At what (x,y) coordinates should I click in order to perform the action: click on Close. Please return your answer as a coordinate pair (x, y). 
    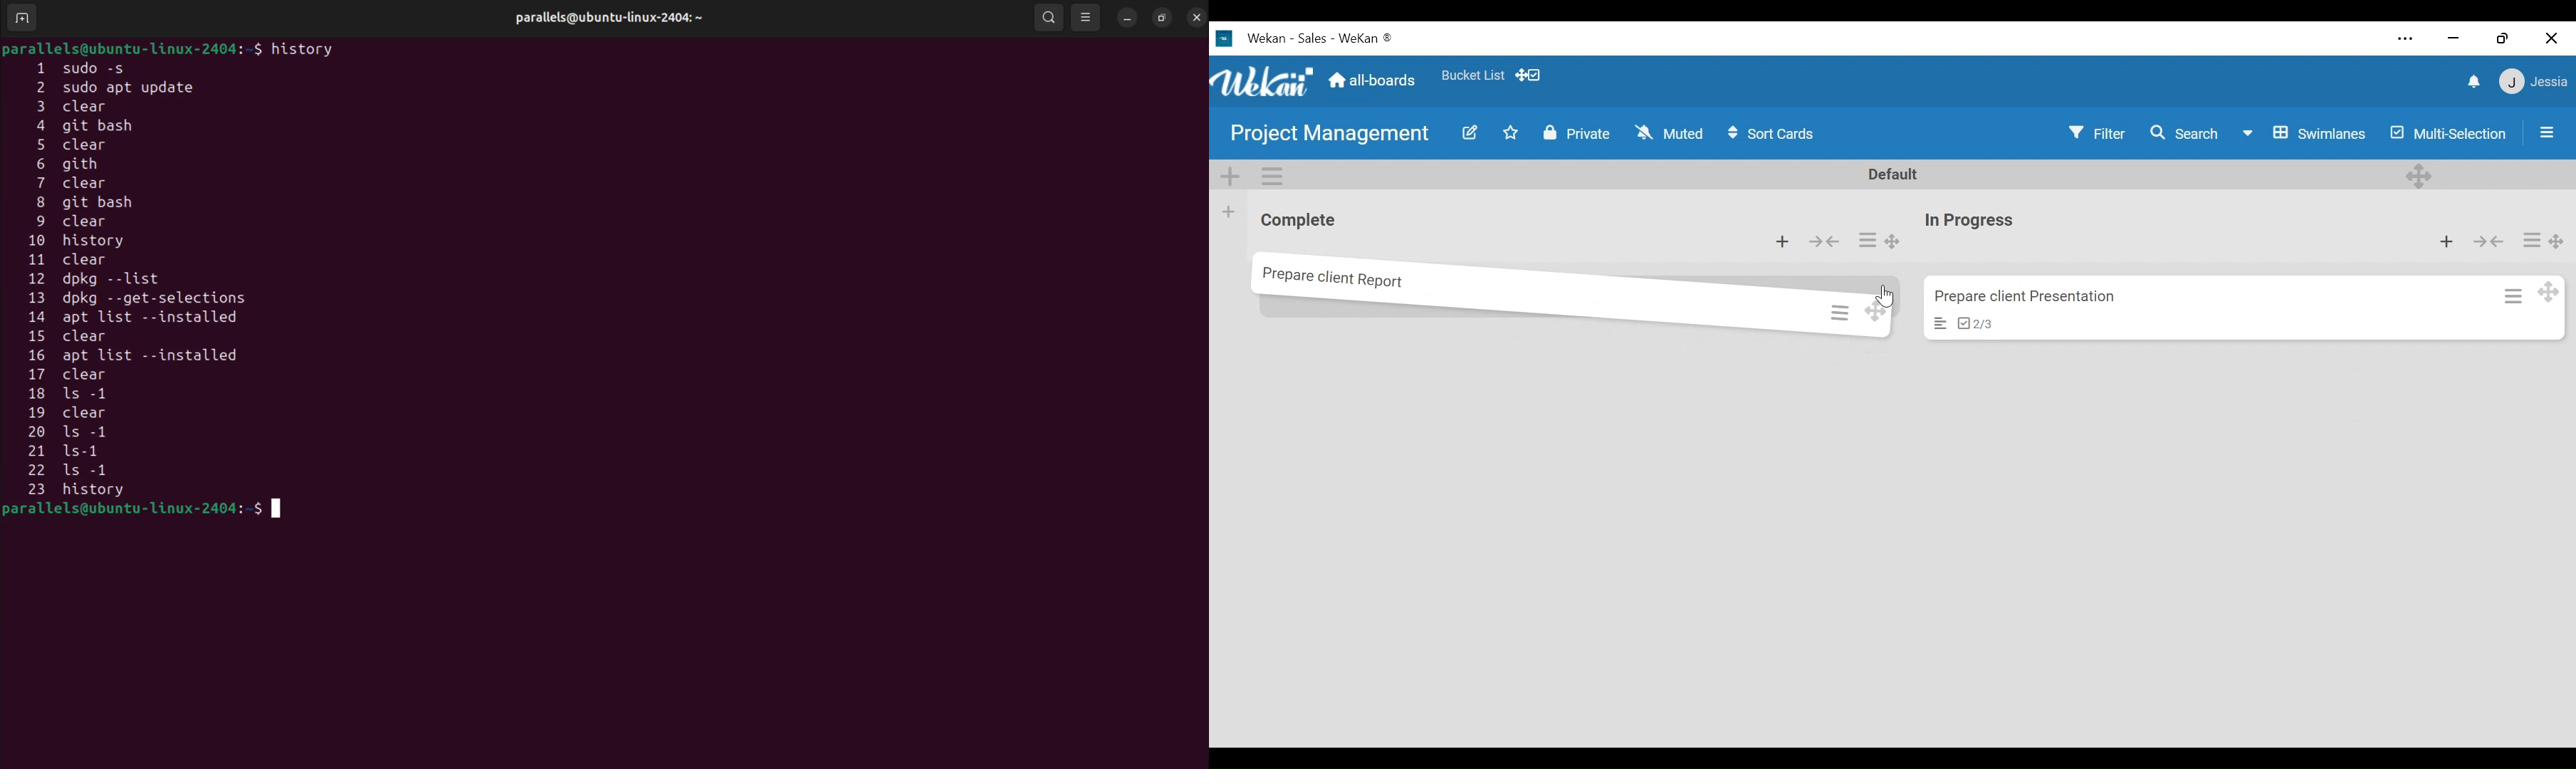
    Looking at the image, I should click on (2553, 37).